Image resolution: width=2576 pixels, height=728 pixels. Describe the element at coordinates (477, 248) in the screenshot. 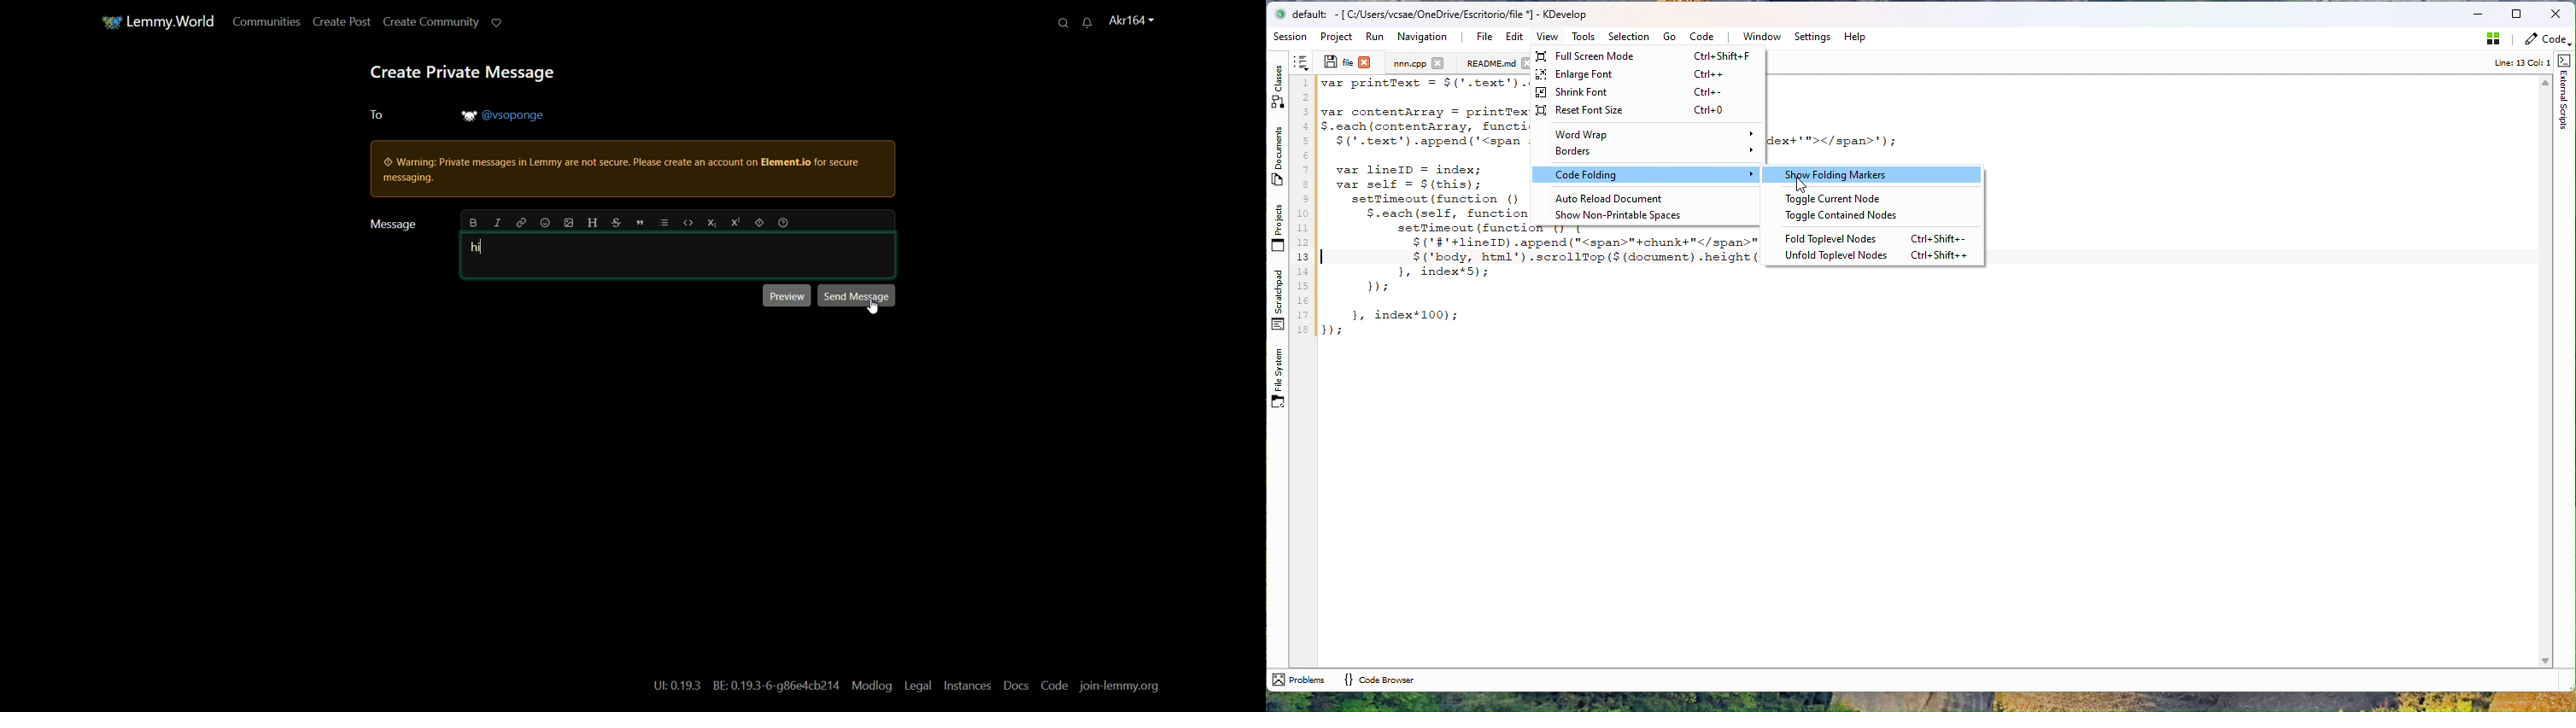

I see `hi` at that location.